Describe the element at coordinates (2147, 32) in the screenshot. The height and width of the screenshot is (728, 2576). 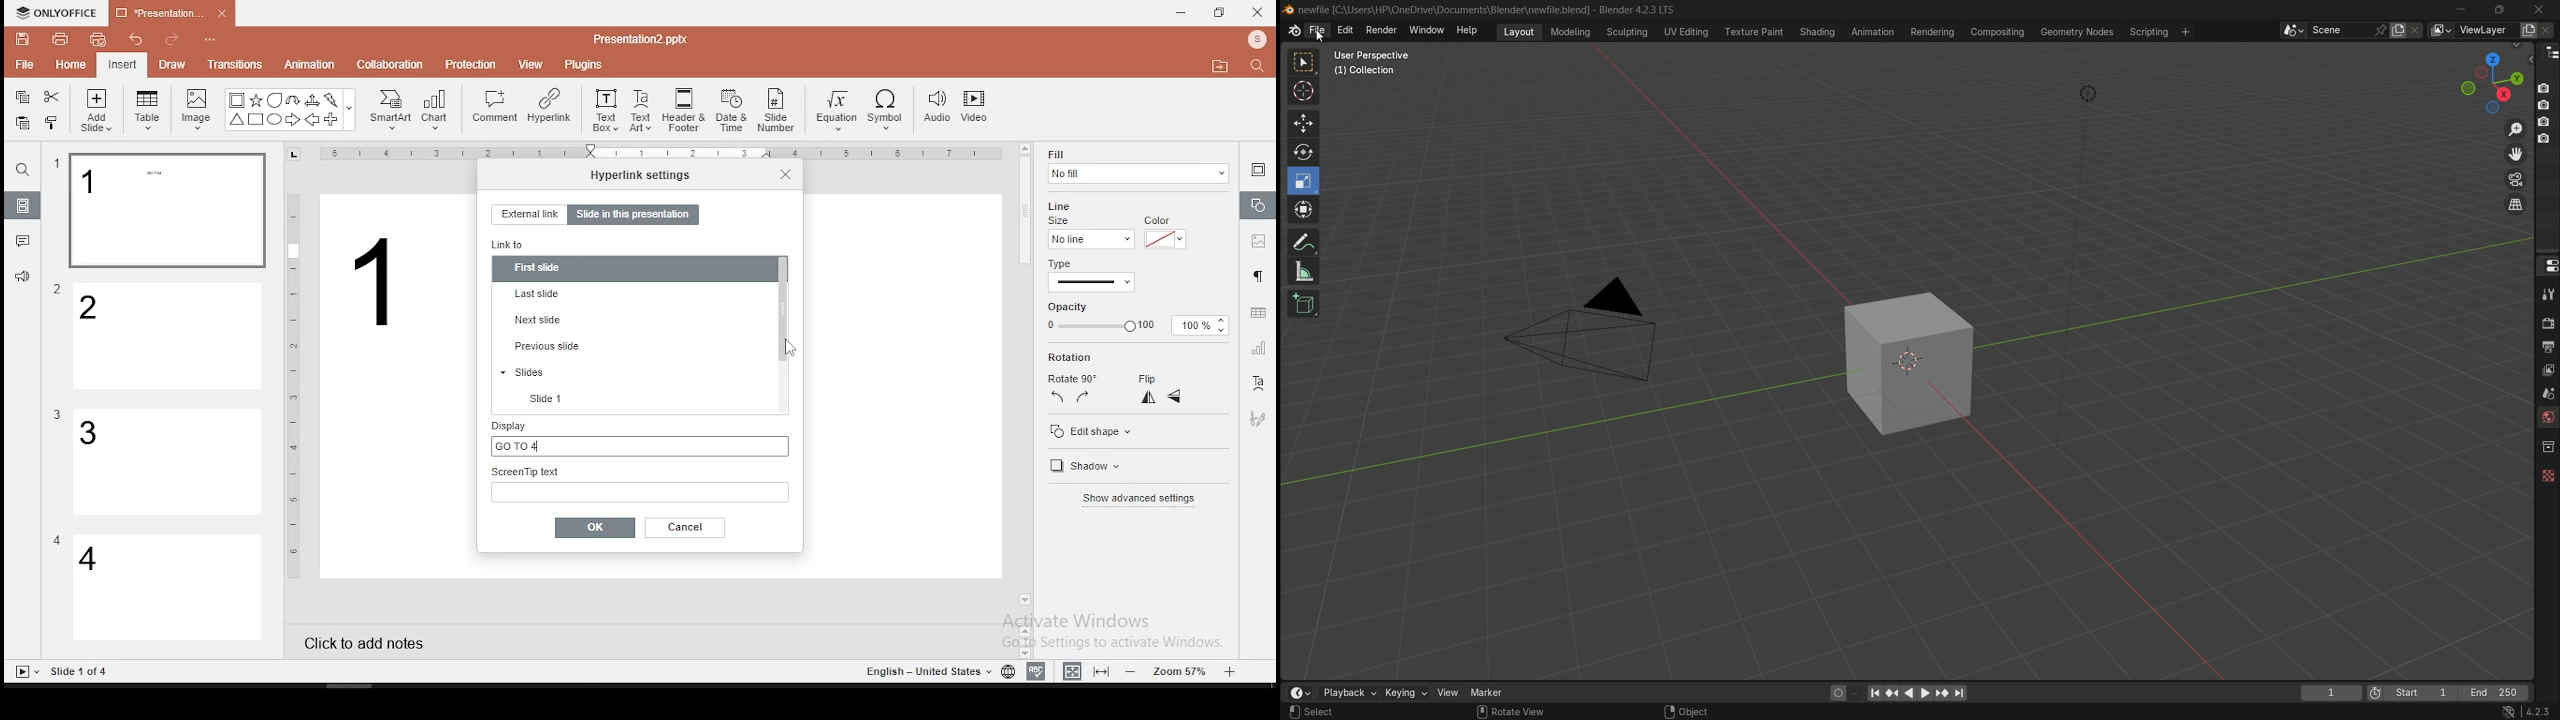
I see `scripting menu` at that location.